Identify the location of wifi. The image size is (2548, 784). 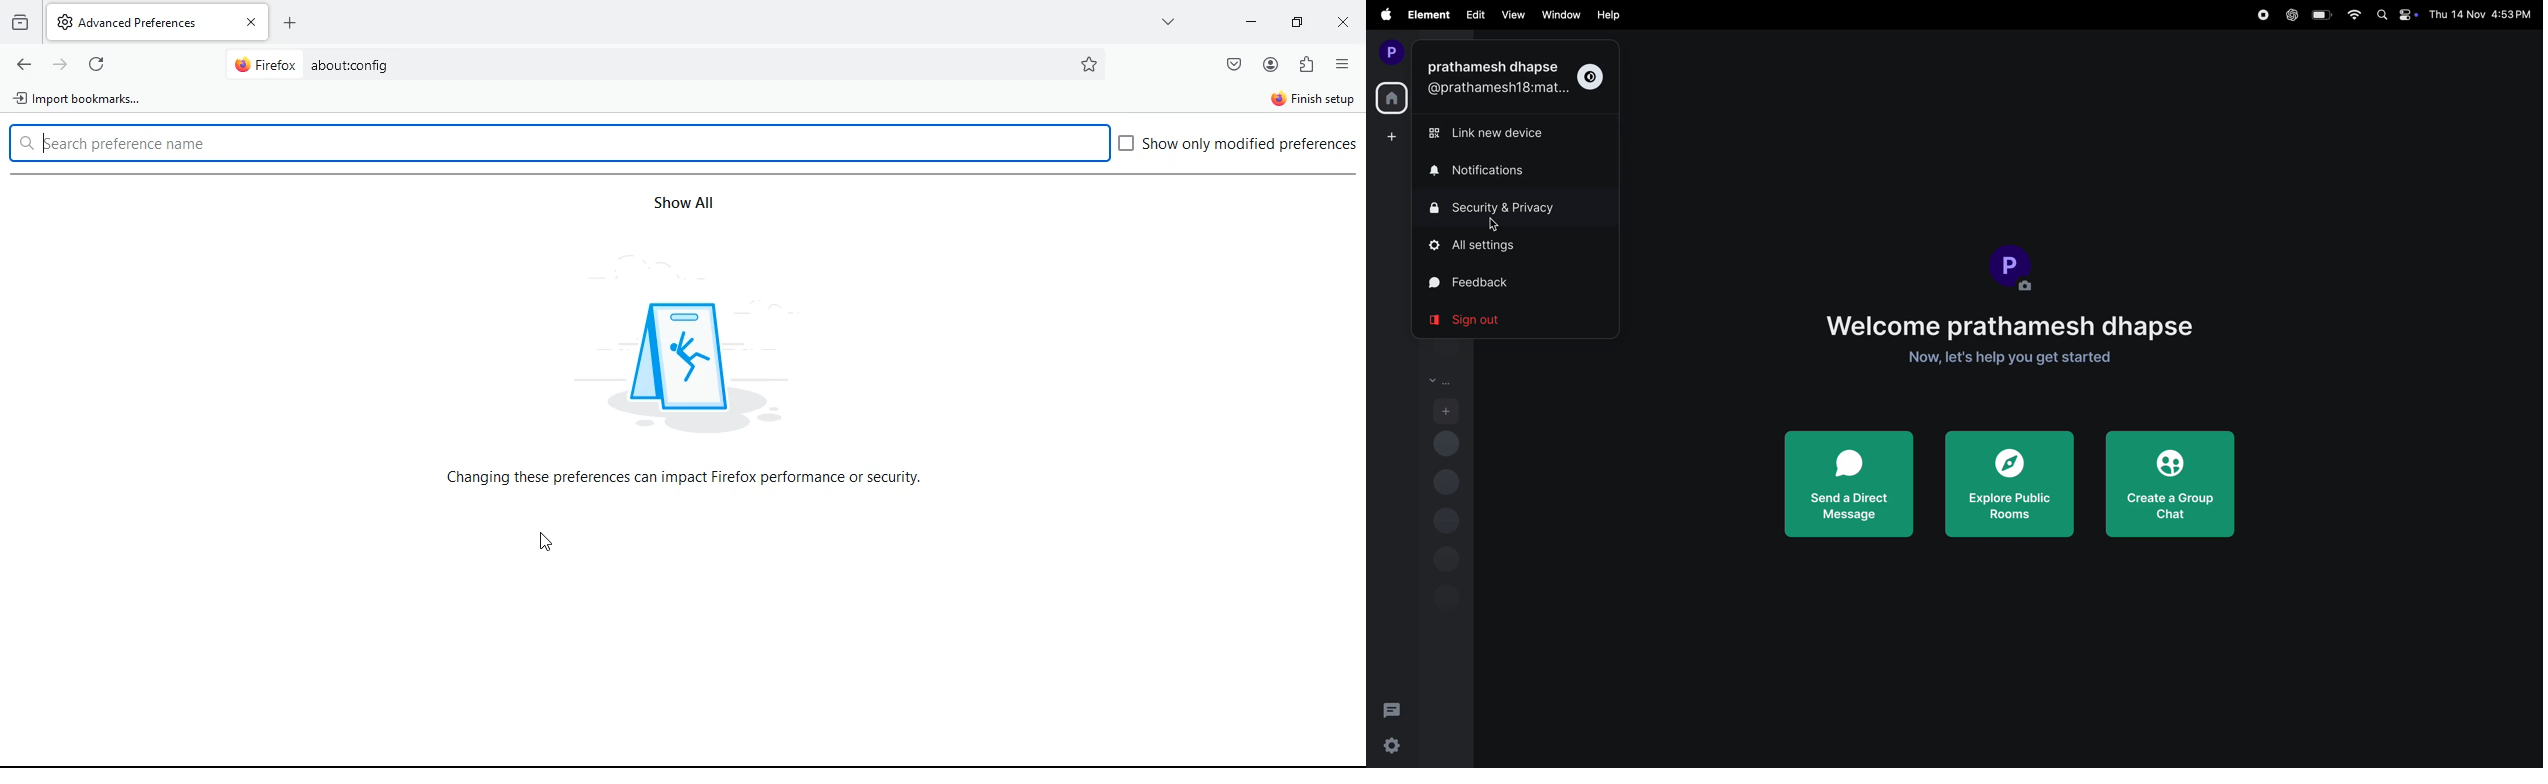
(2353, 17).